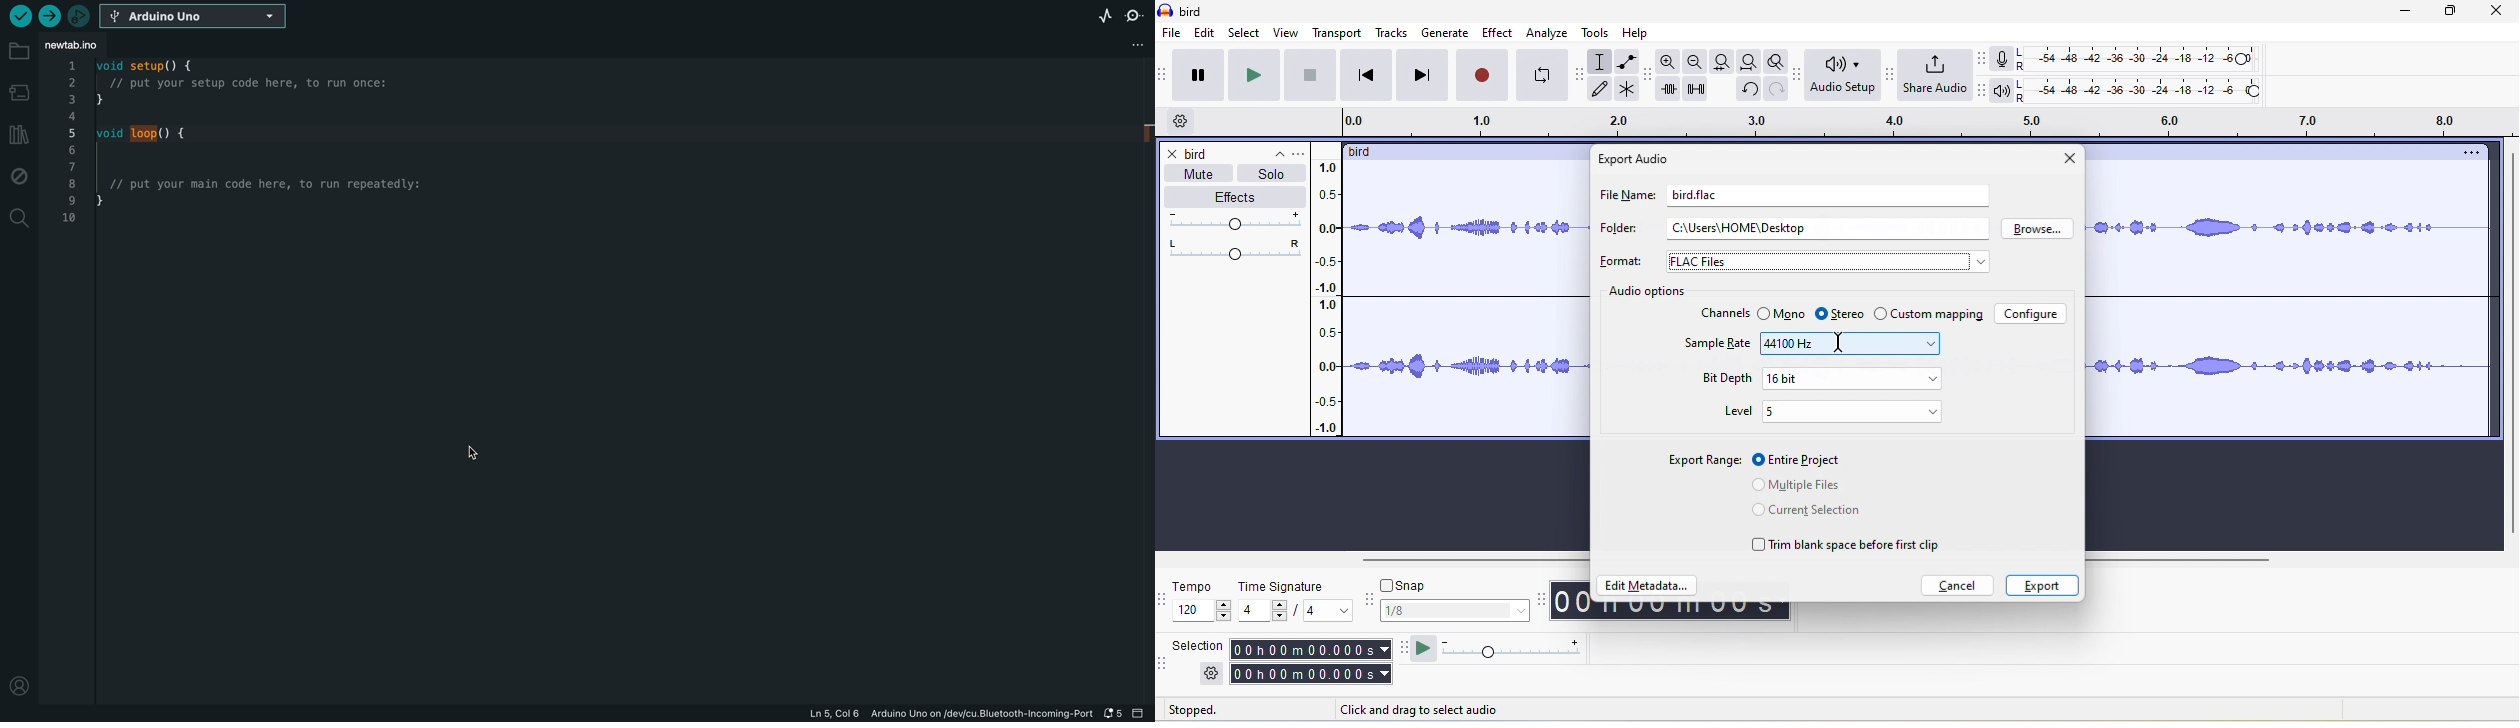  What do you see at coordinates (1649, 587) in the screenshot?
I see `edit metadata` at bounding box center [1649, 587].